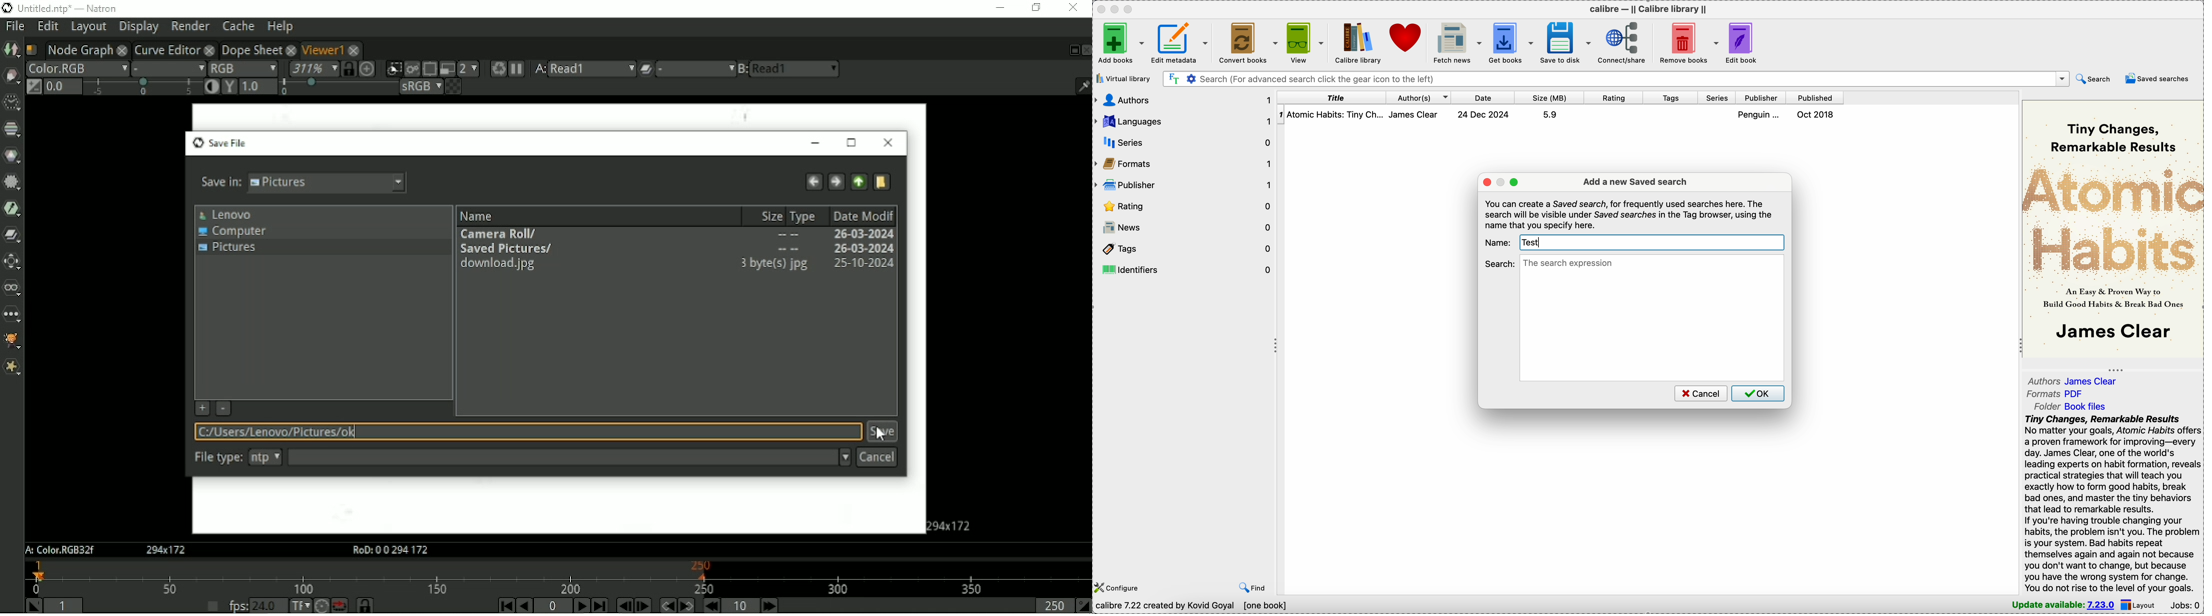  I want to click on 1 - index number, so click(1281, 115).